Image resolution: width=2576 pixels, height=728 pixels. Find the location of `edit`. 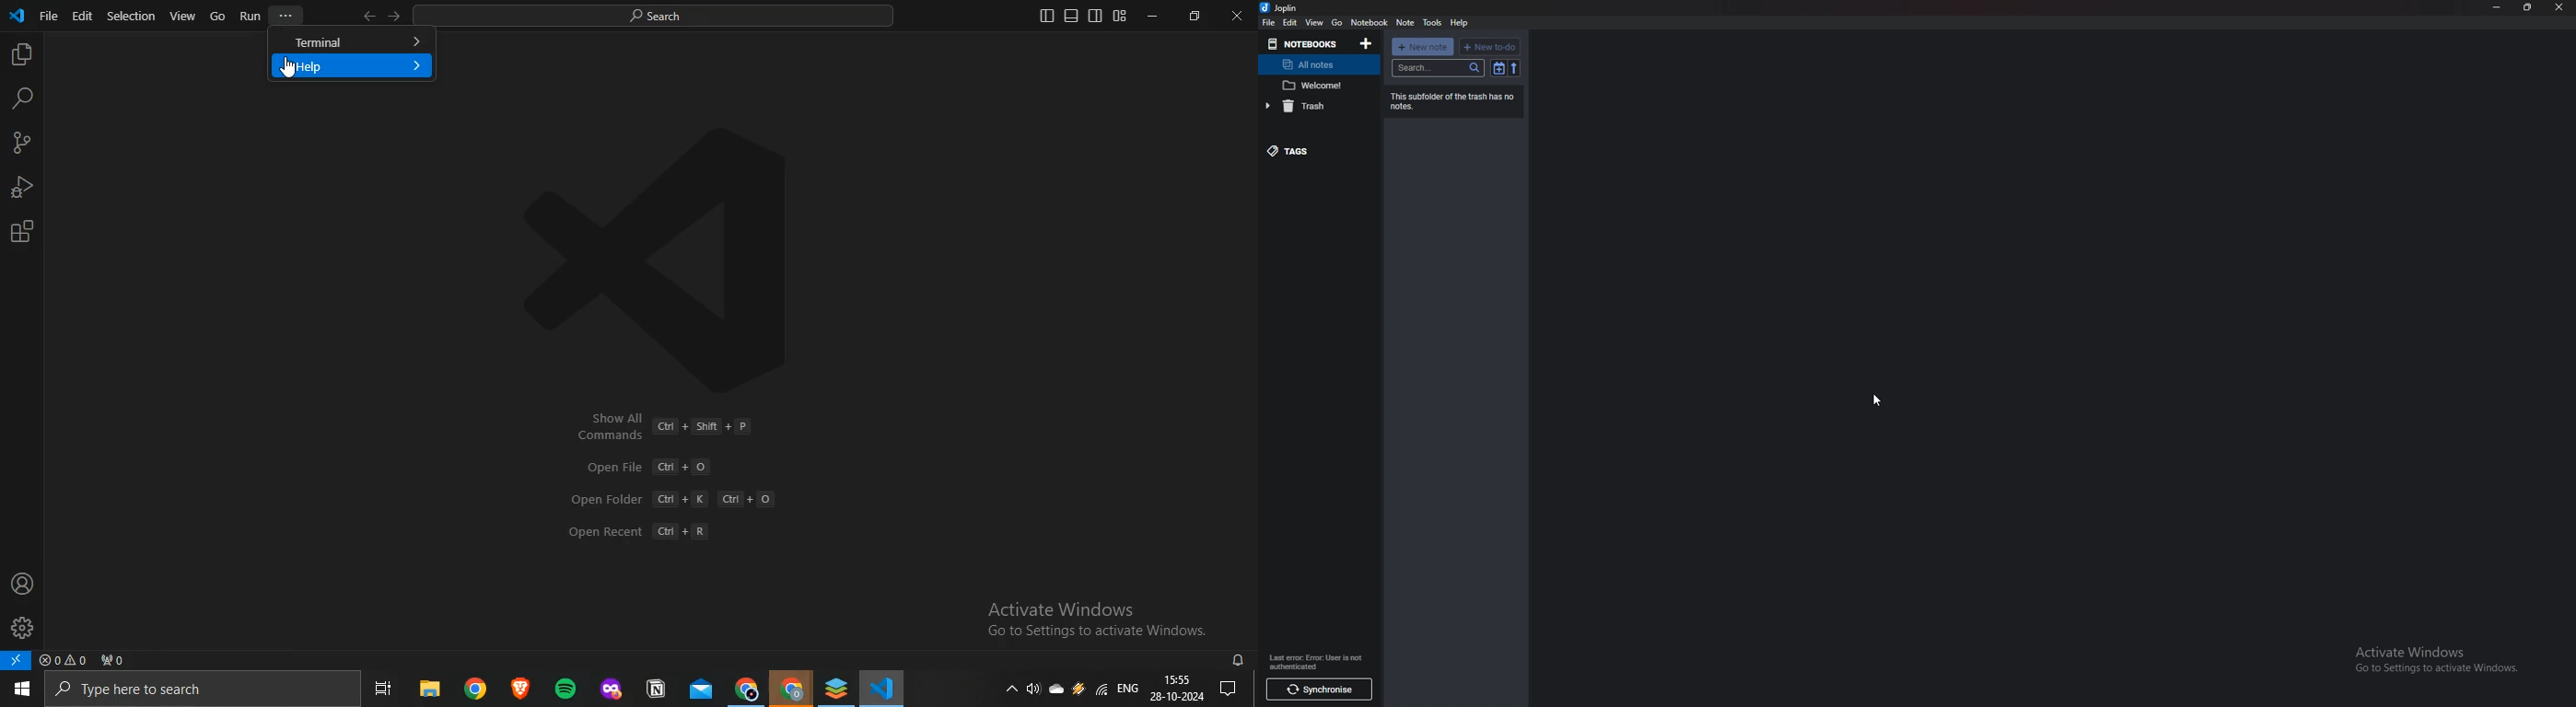

edit is located at coordinates (1290, 23).